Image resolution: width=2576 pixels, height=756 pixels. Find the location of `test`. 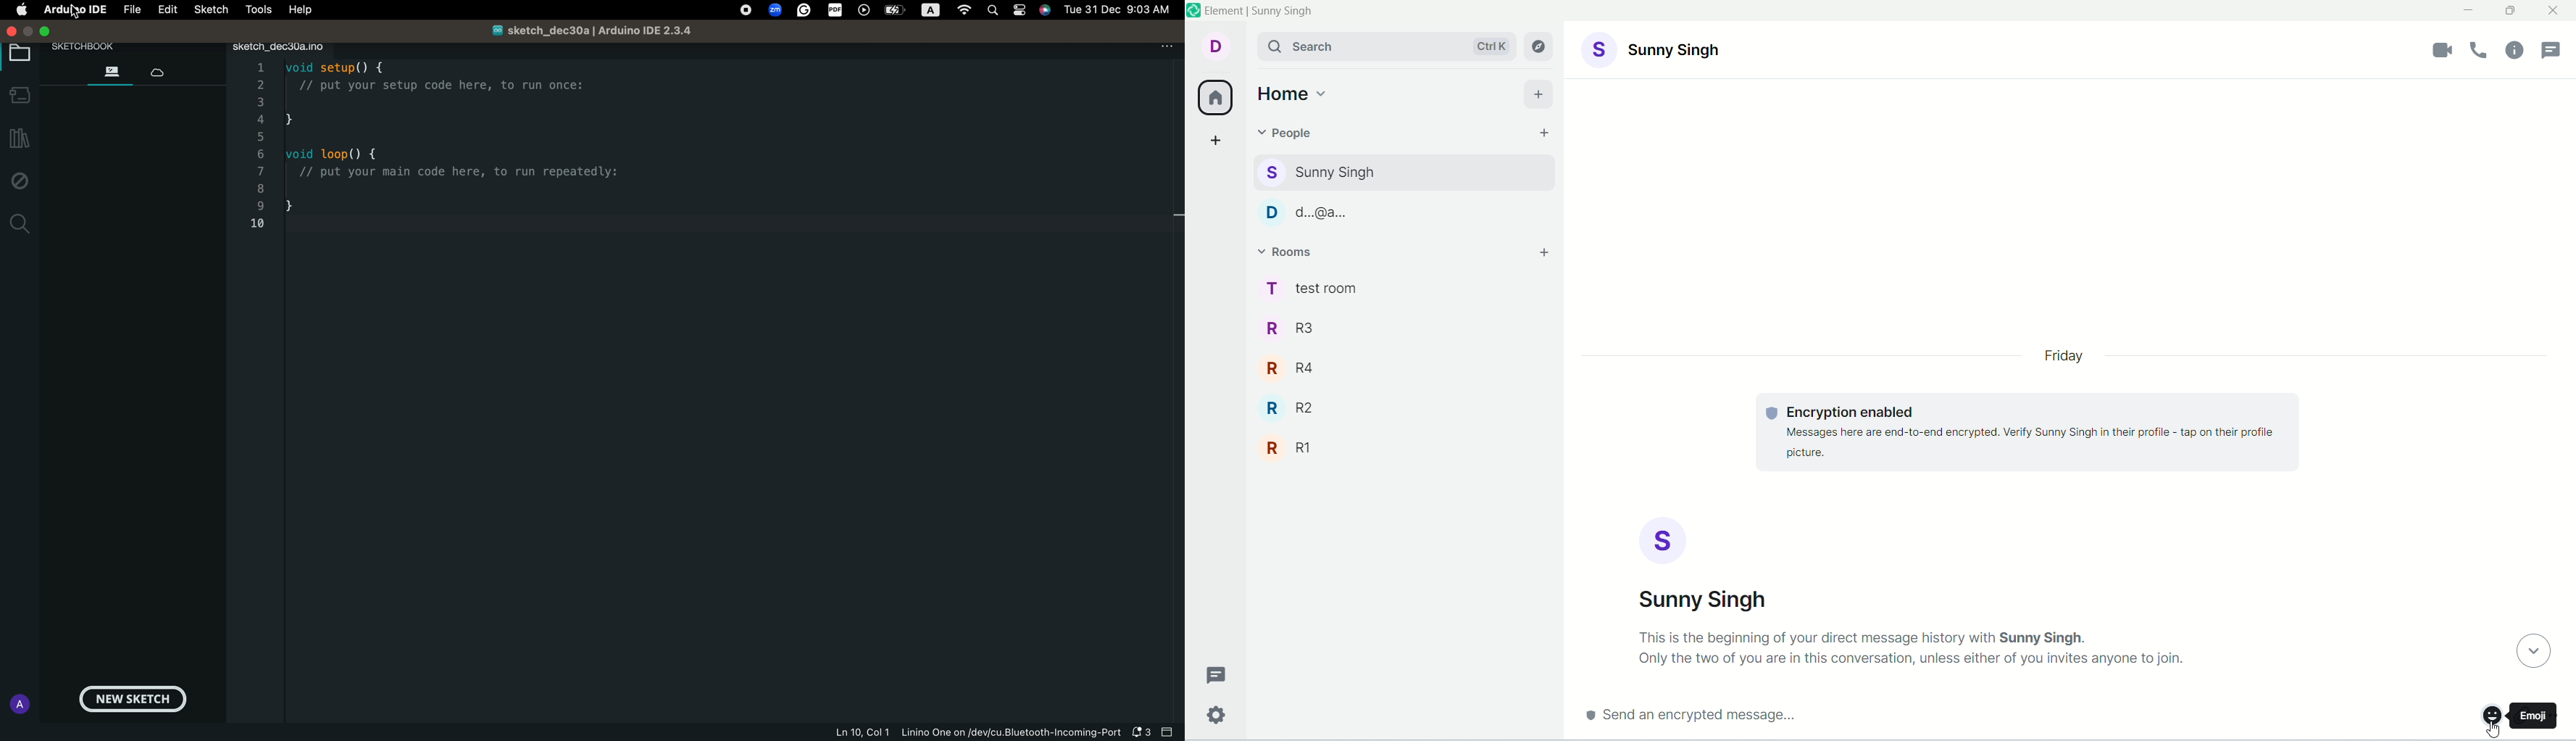

test is located at coordinates (2027, 434).